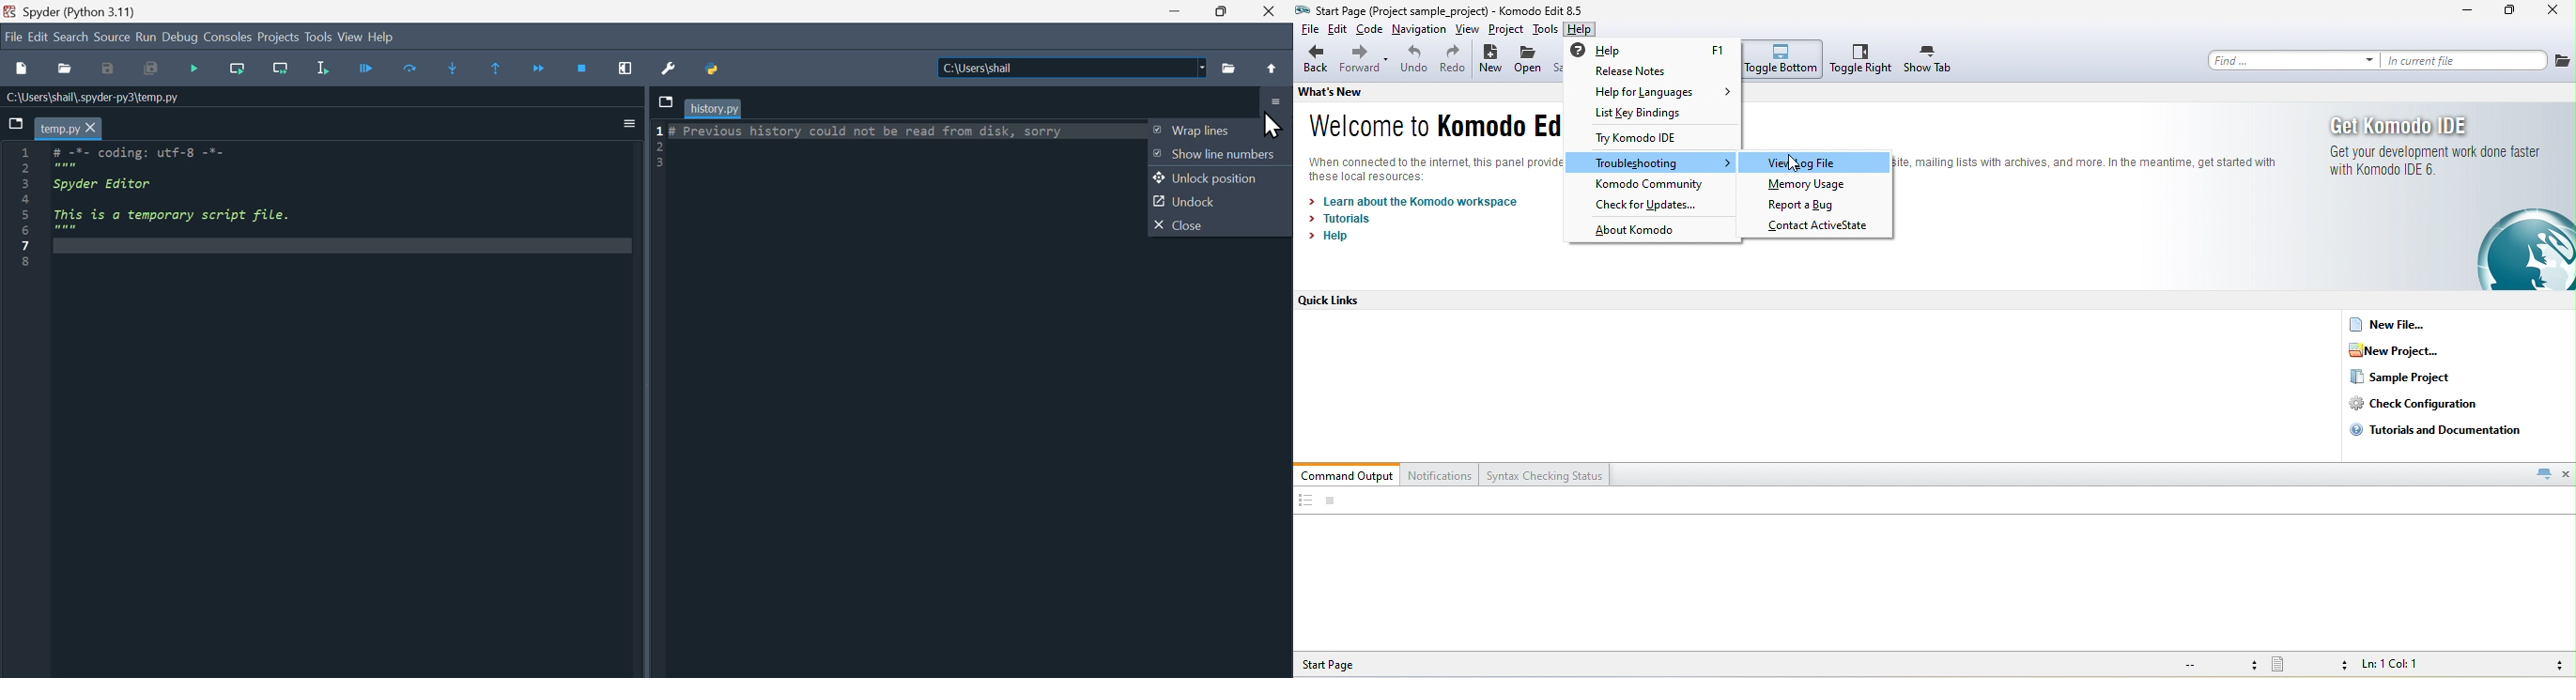  Describe the element at coordinates (1072, 68) in the screenshot. I see `|C:\Users\shail` at that location.